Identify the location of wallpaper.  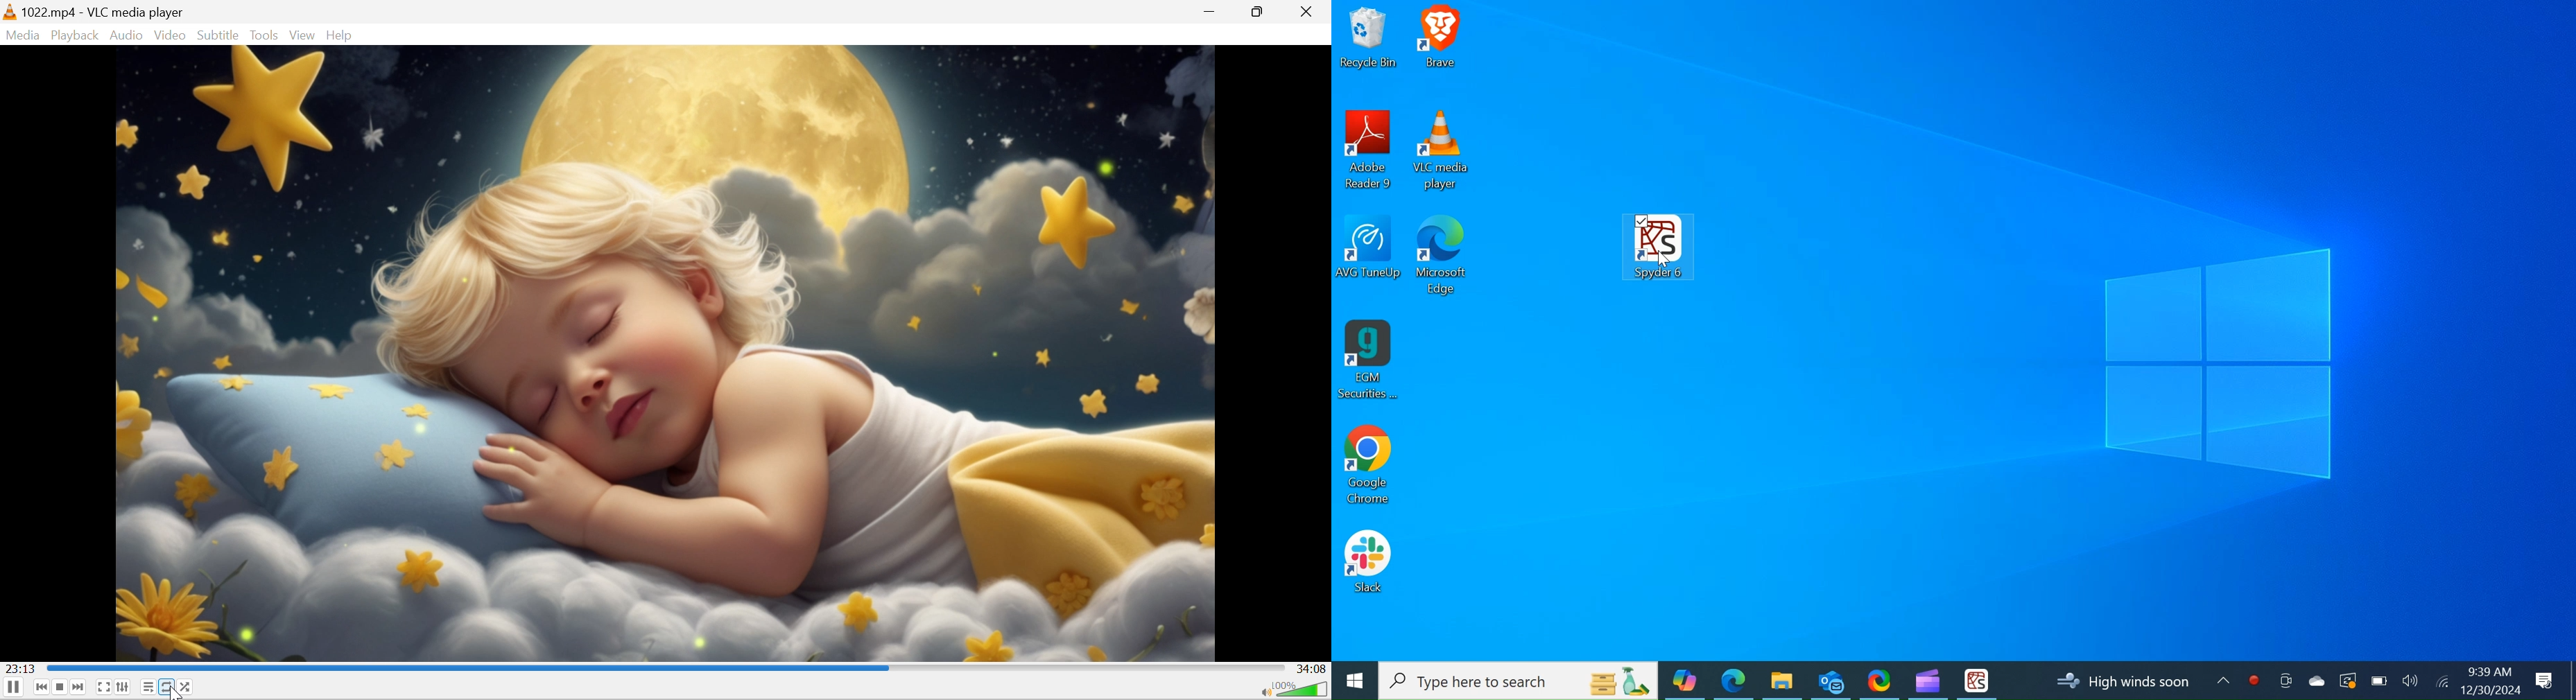
(664, 353).